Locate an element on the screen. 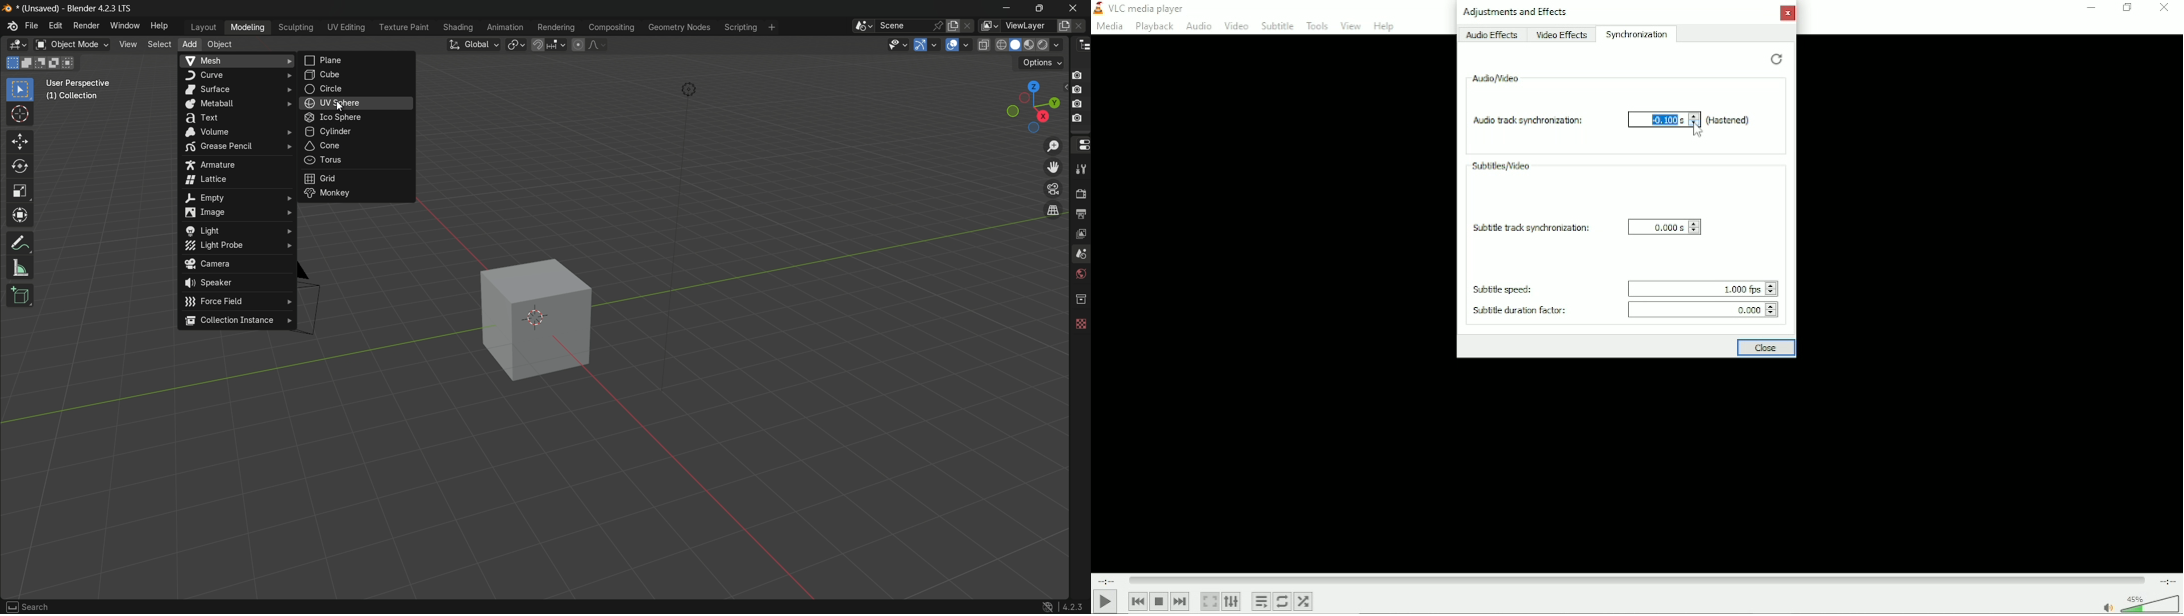 The width and height of the screenshot is (2184, 616). Audio track synchronization is located at coordinates (1528, 119).